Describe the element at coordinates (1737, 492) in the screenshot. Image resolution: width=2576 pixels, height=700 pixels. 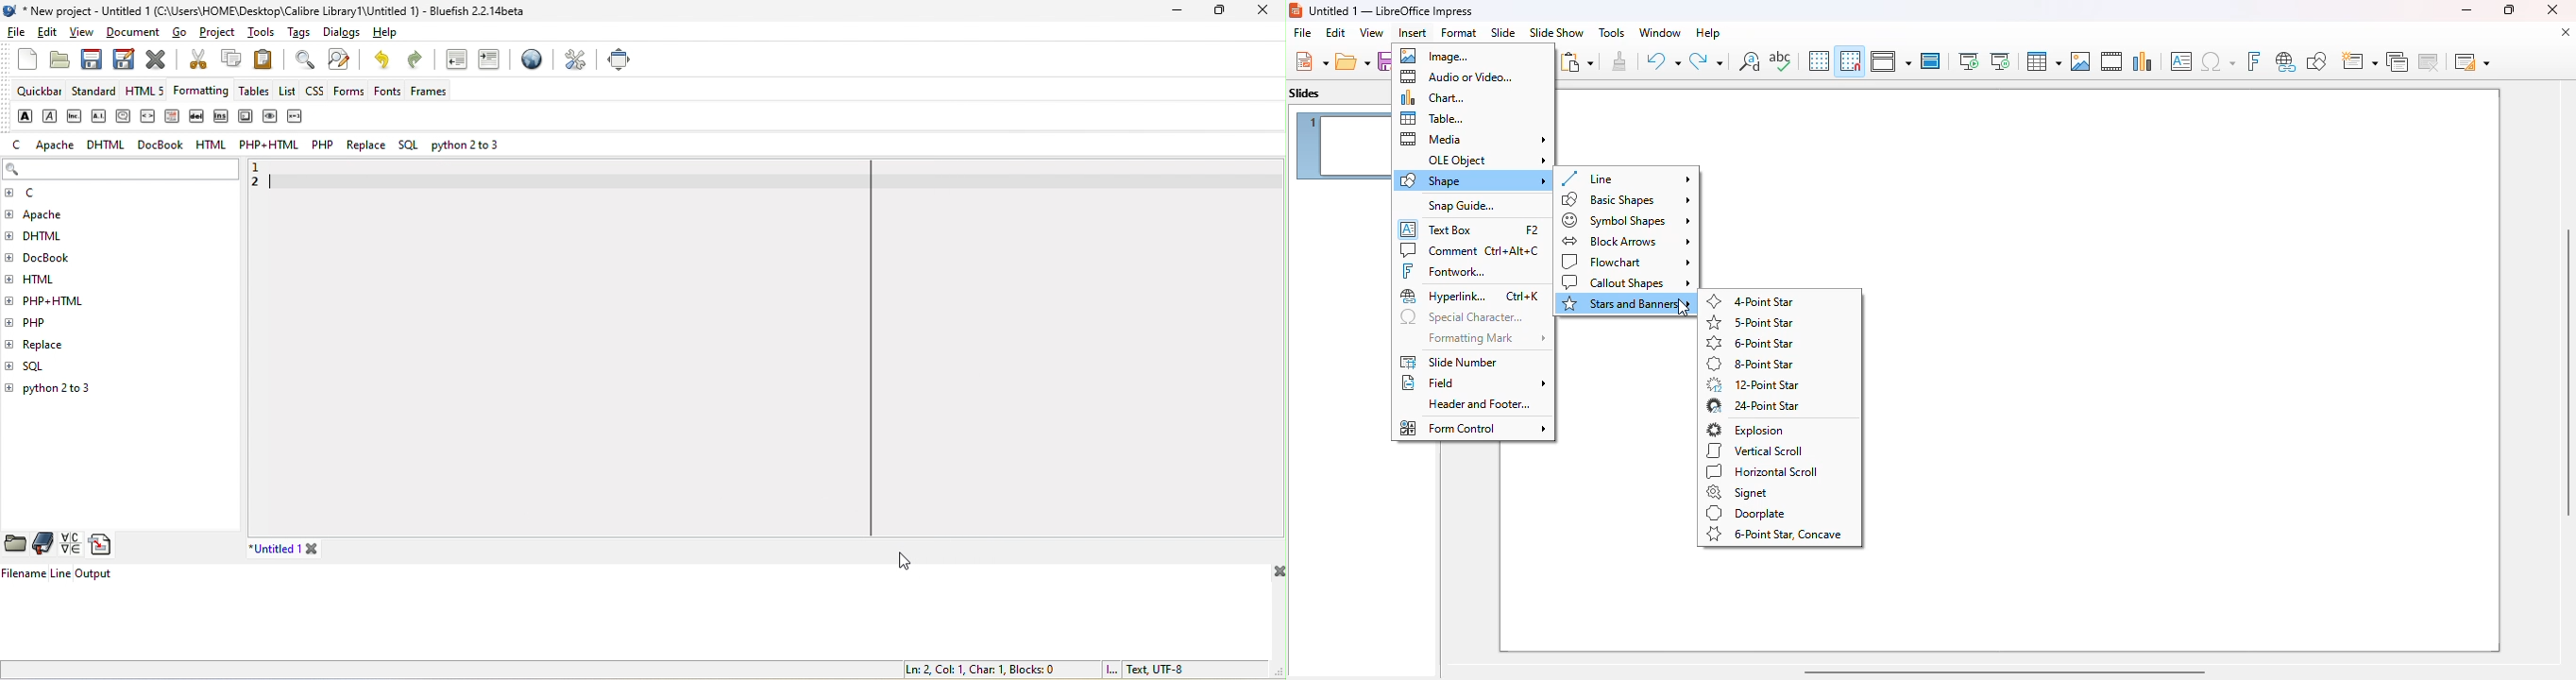
I see `signet` at that location.